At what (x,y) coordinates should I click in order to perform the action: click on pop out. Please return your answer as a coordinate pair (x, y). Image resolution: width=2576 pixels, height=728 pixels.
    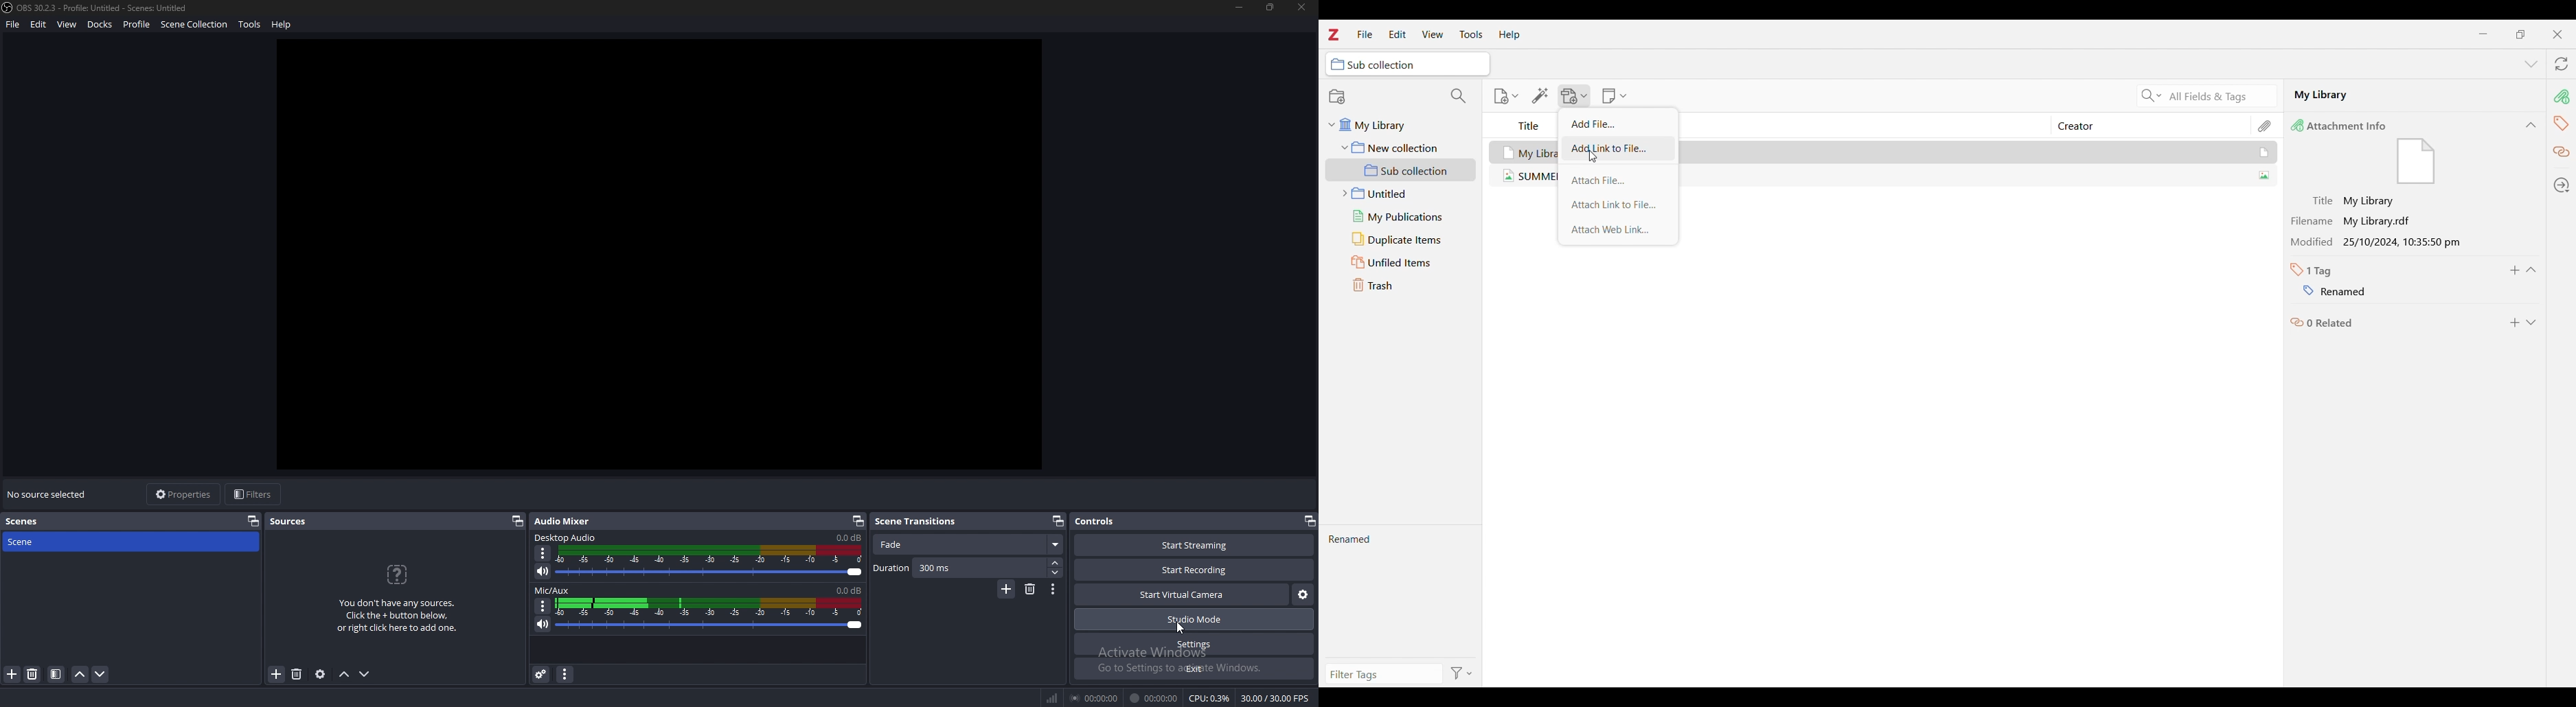
    Looking at the image, I should click on (253, 520).